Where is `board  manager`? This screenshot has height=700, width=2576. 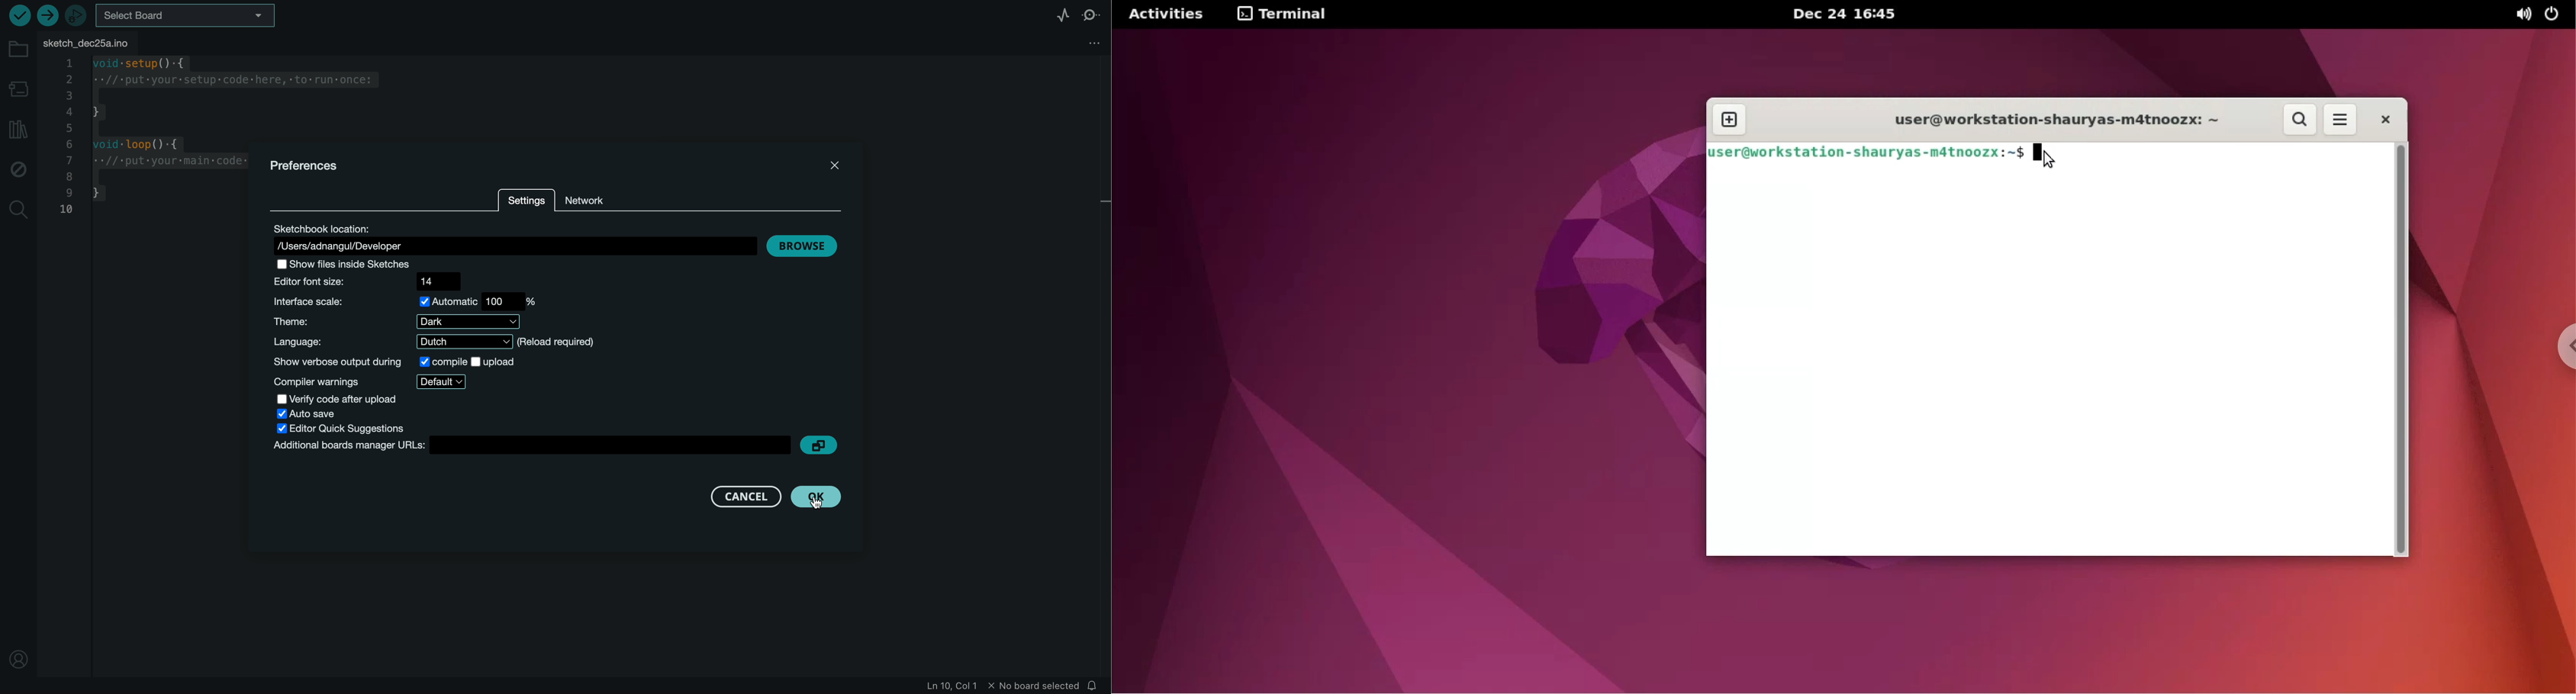
board  manager is located at coordinates (19, 89).